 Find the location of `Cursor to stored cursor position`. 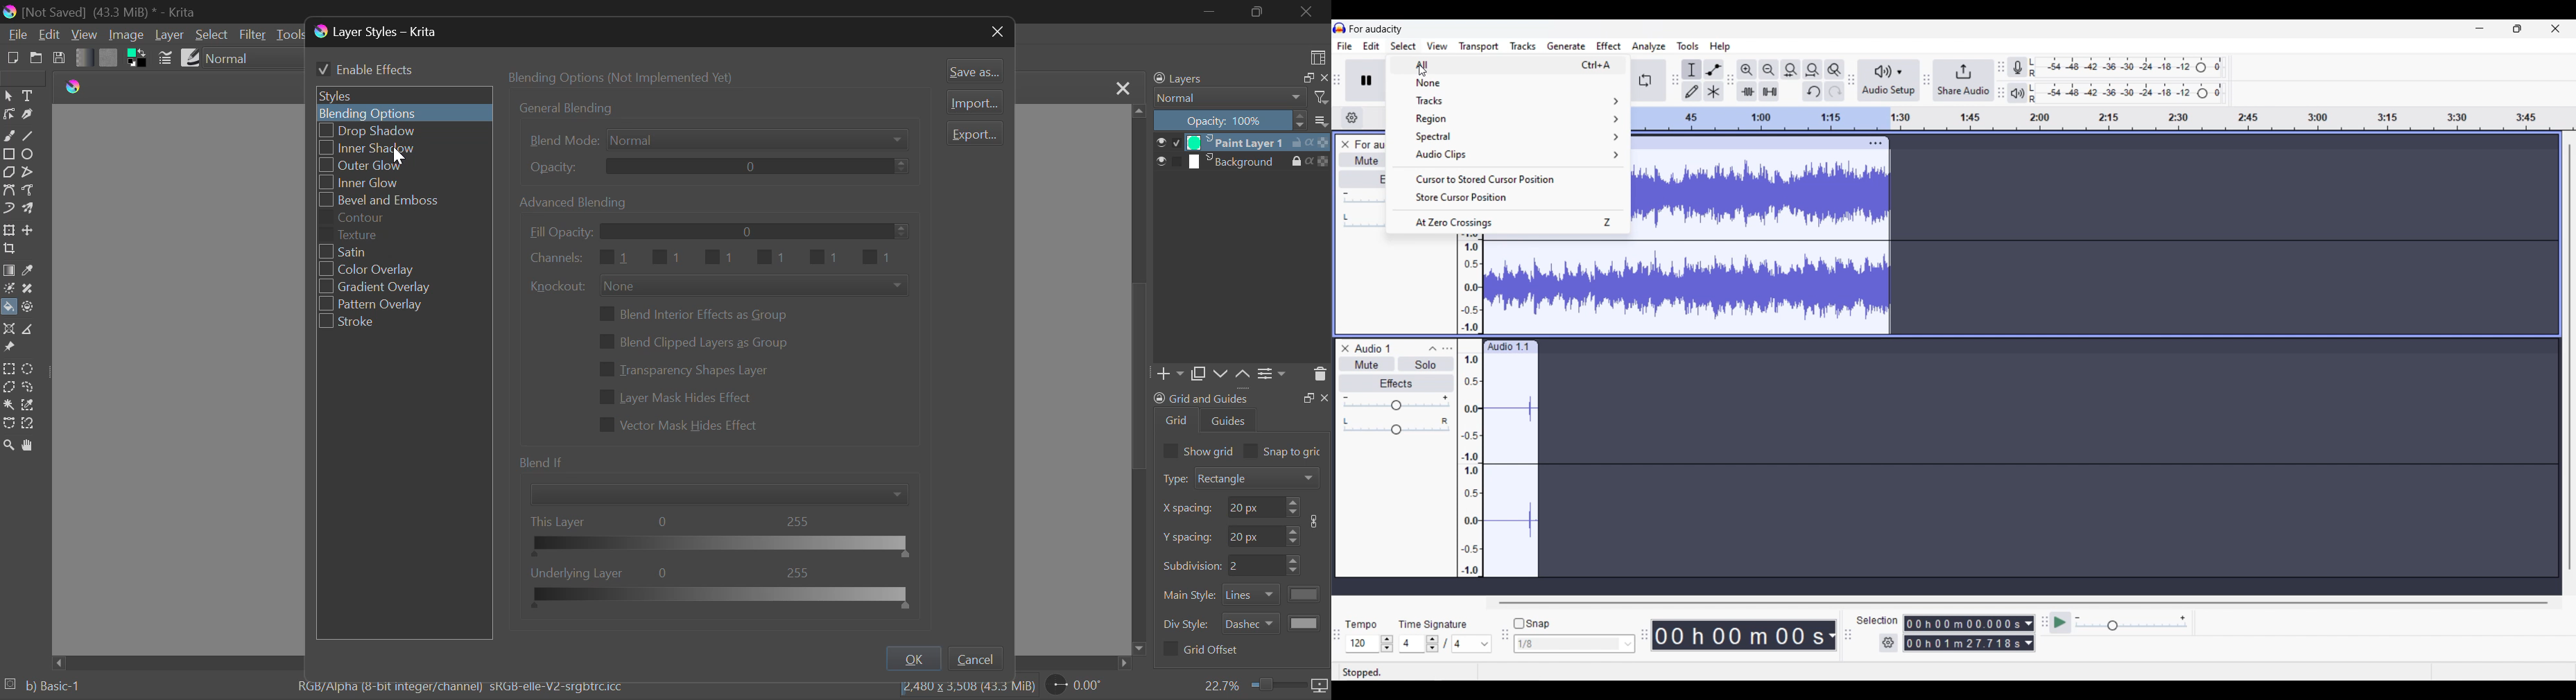

Cursor to stored cursor position is located at coordinates (1508, 178).